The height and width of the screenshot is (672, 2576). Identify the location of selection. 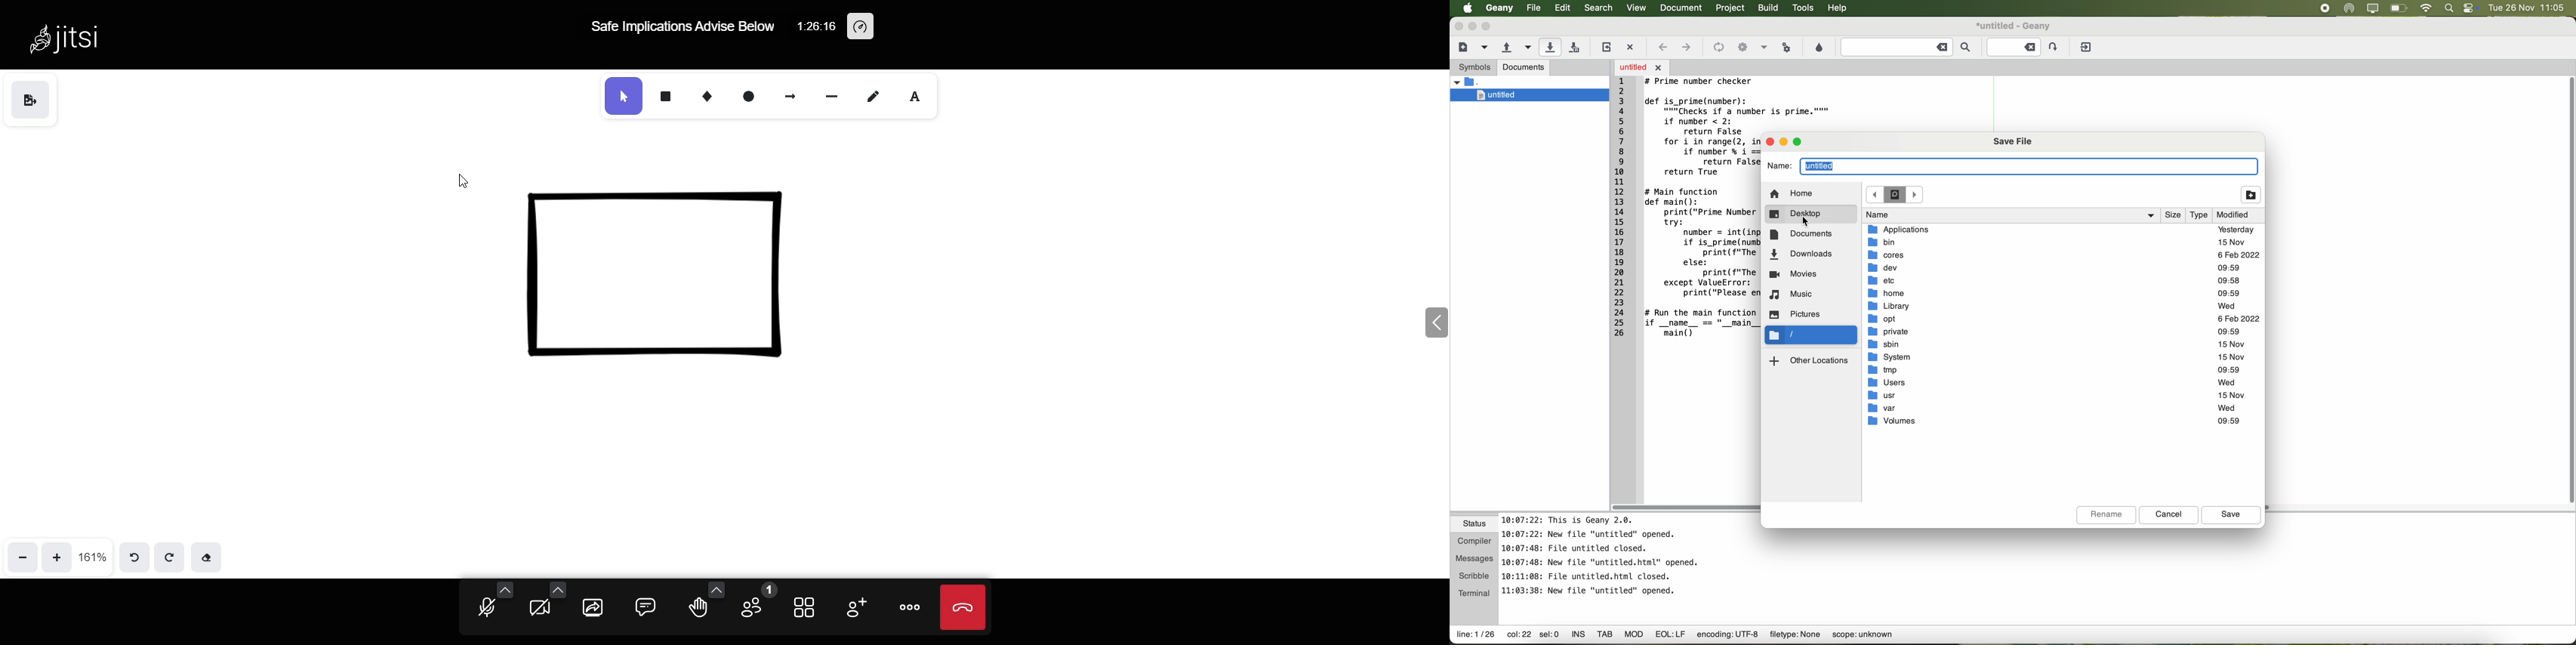
(624, 95).